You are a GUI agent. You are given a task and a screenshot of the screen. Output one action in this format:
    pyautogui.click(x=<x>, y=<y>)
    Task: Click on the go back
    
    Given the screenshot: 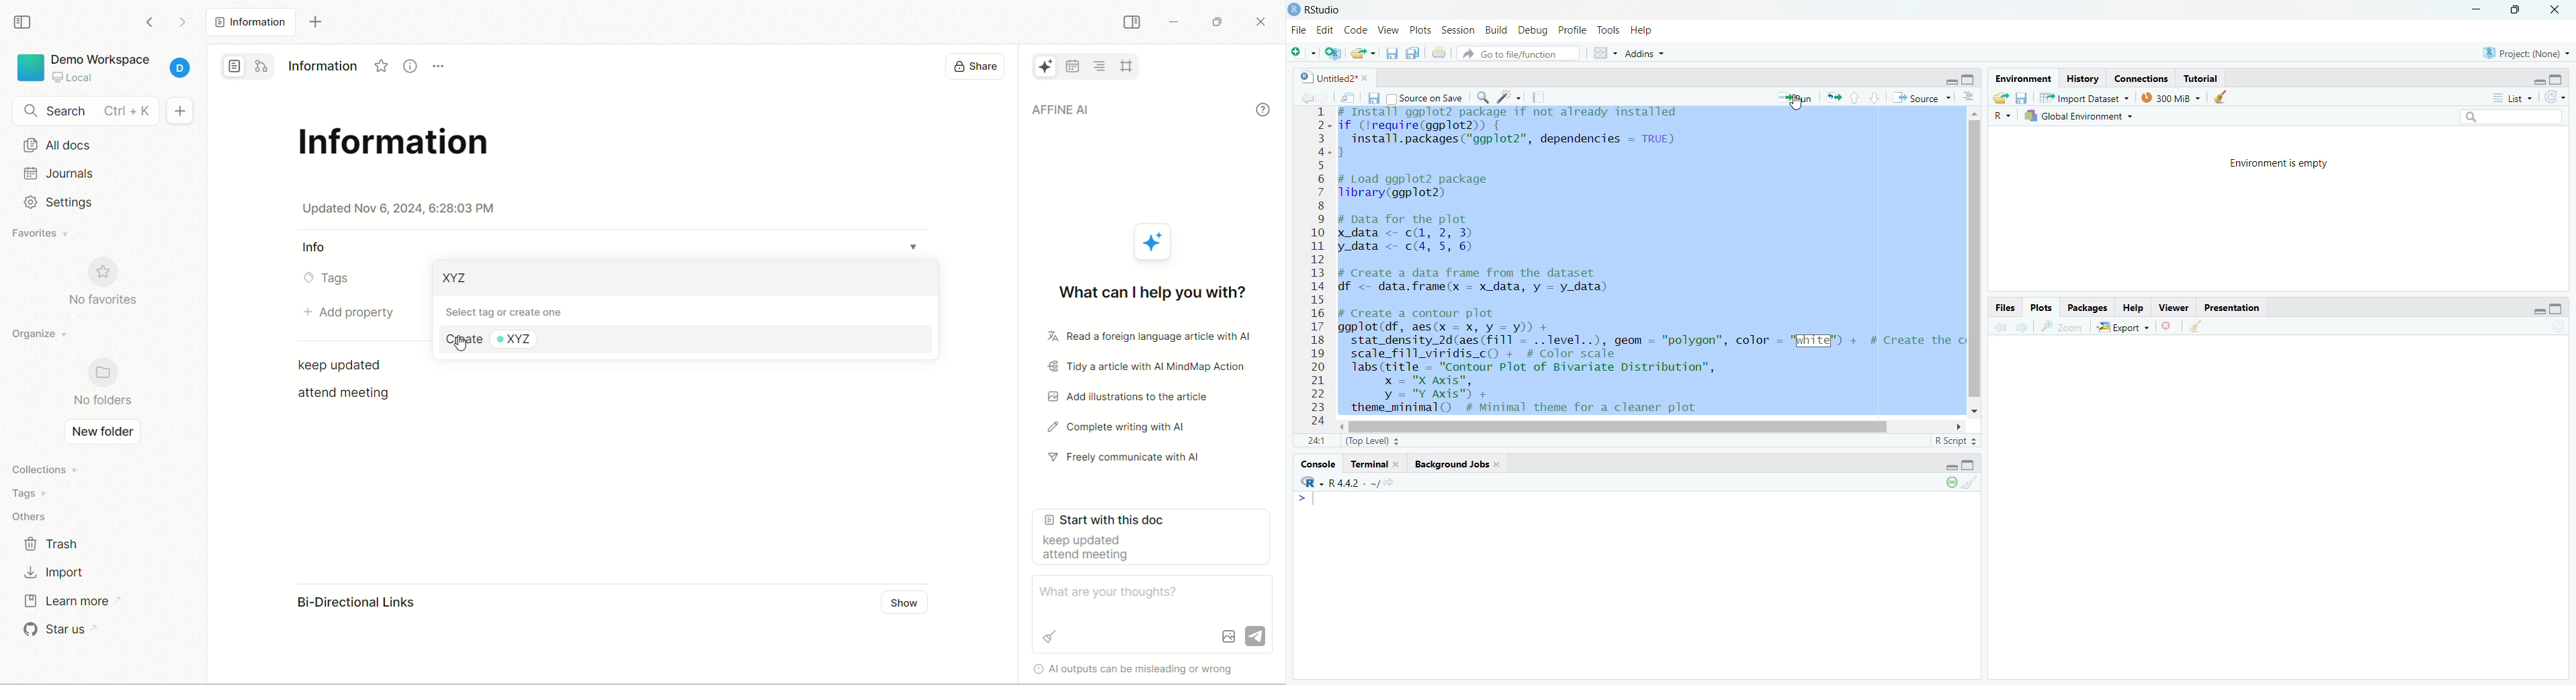 What is the action you would take?
    pyautogui.click(x=1996, y=327)
    